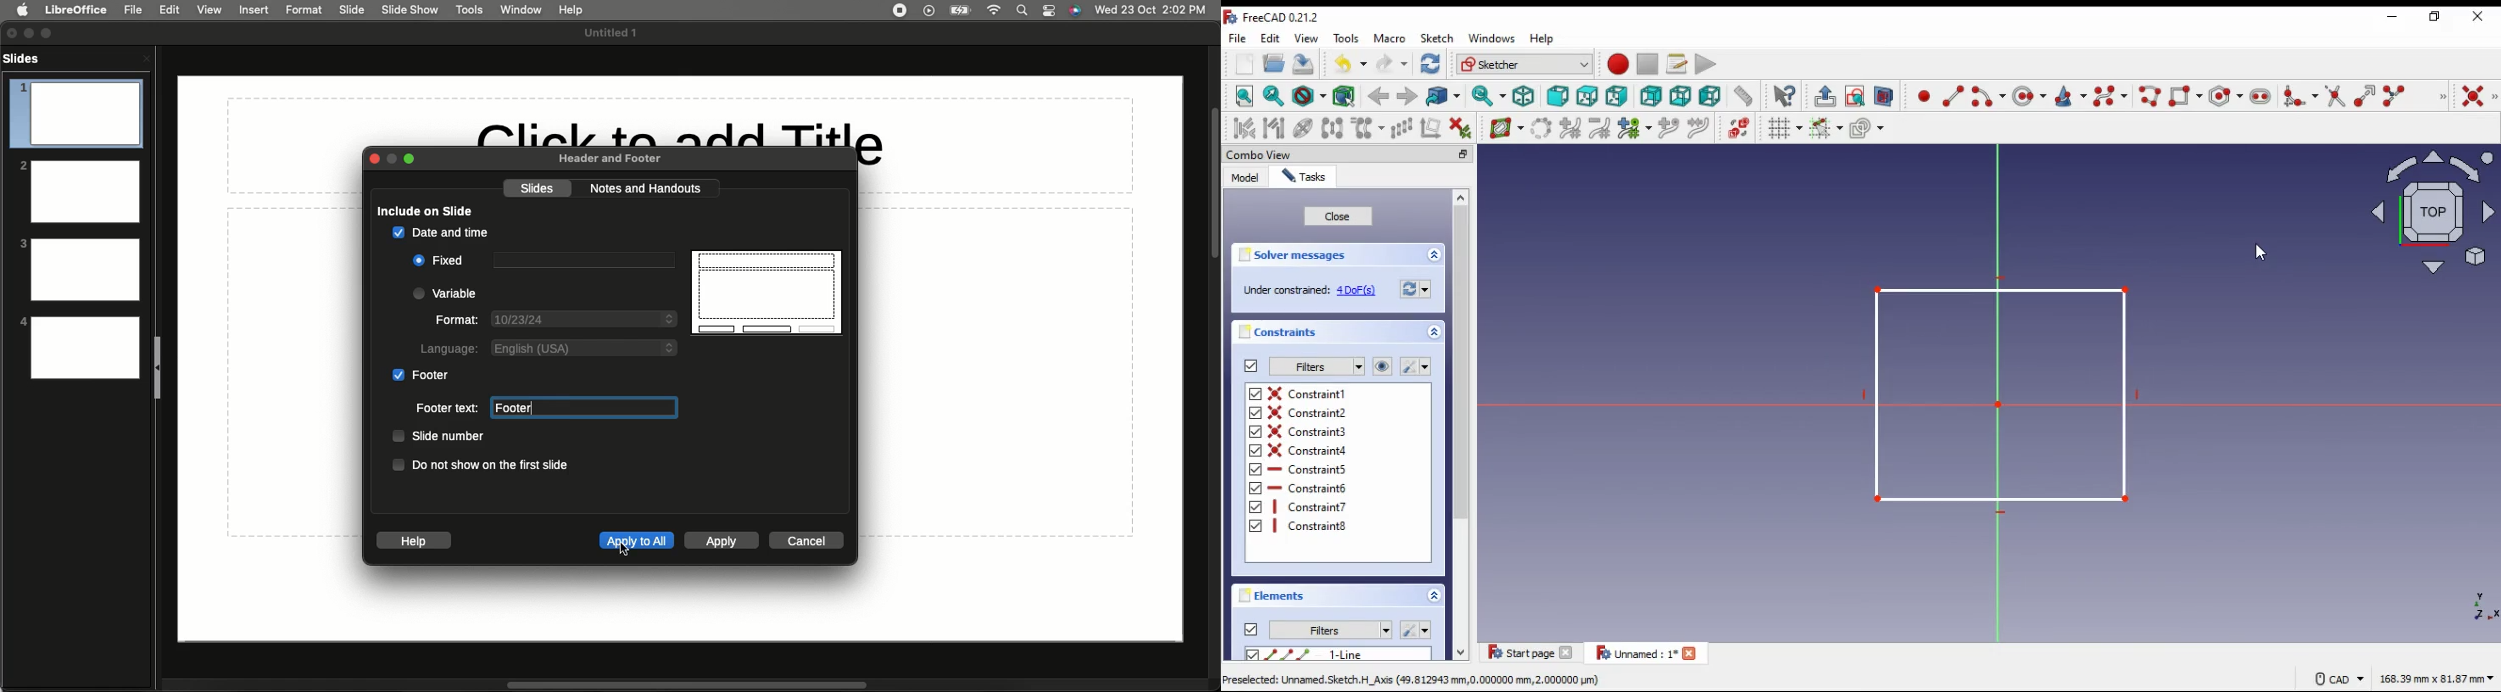 The width and height of the screenshot is (2520, 700). Describe the element at coordinates (75, 114) in the screenshot. I see `1` at that location.